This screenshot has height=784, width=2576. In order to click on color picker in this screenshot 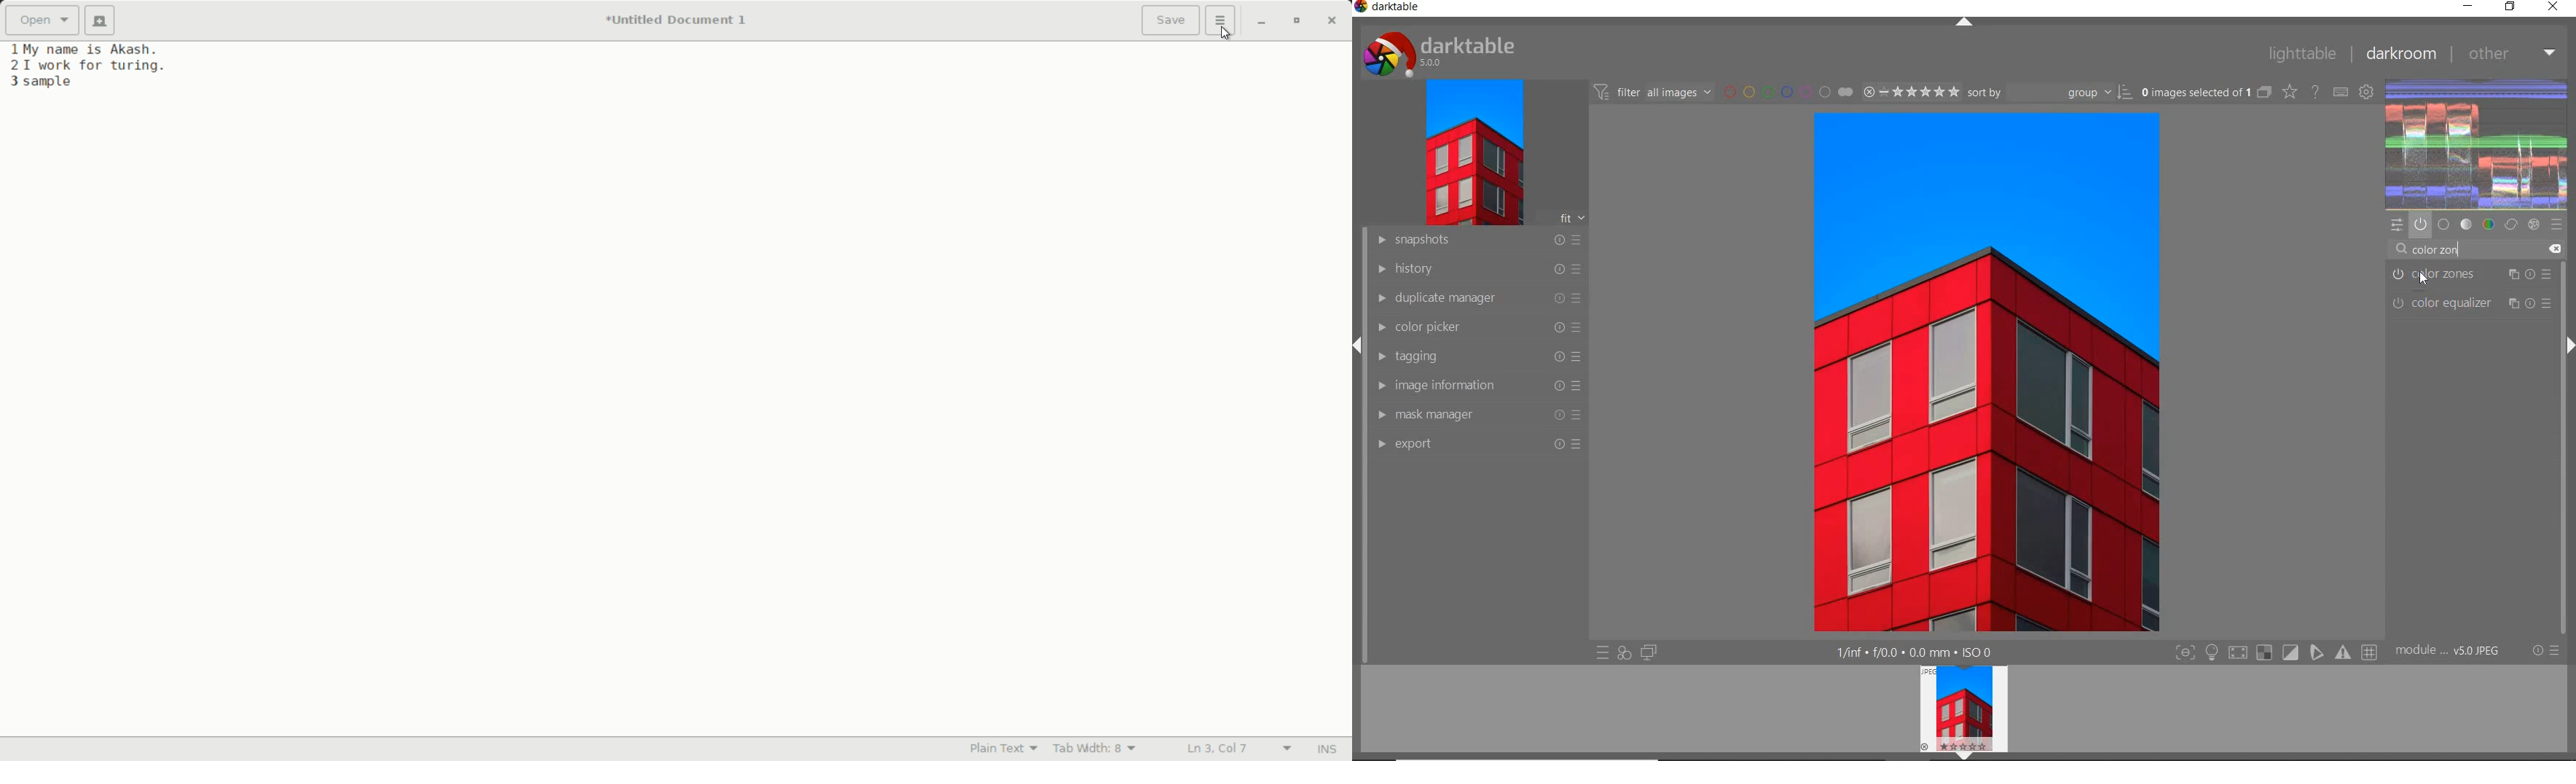, I will do `click(1477, 329)`.